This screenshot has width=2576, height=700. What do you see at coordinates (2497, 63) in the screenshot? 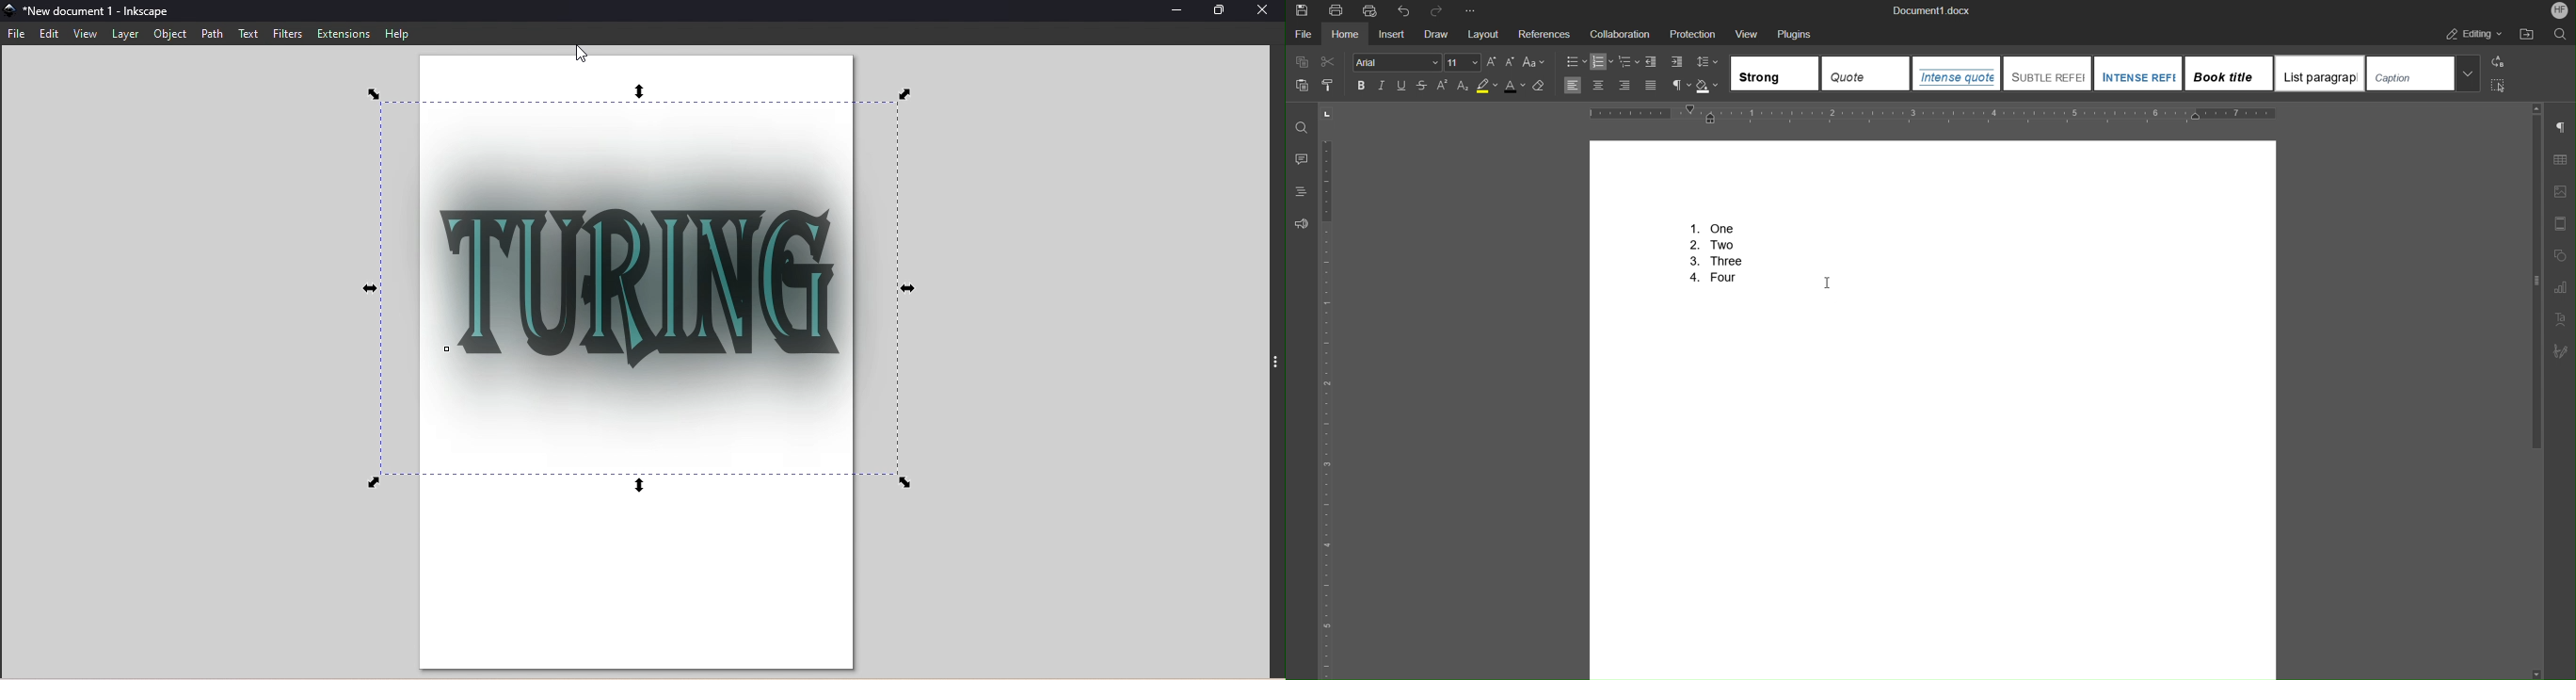
I see `Replace` at bounding box center [2497, 63].